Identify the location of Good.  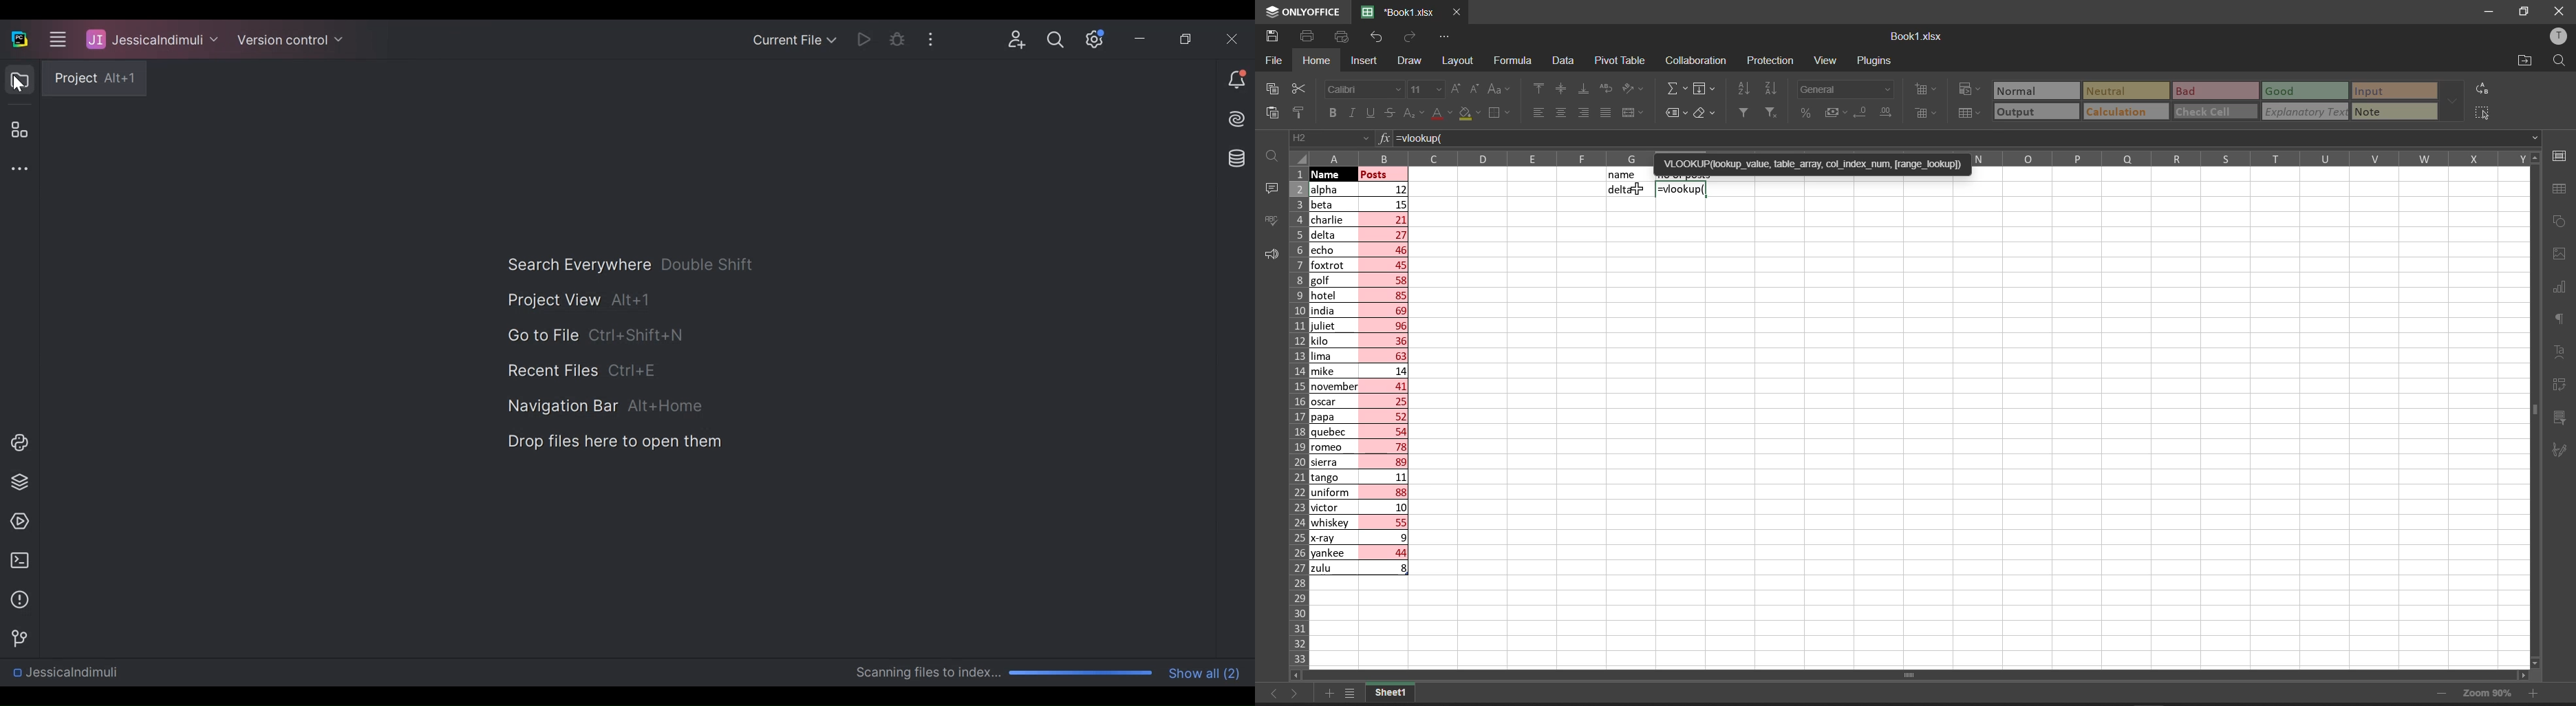
(2282, 90).